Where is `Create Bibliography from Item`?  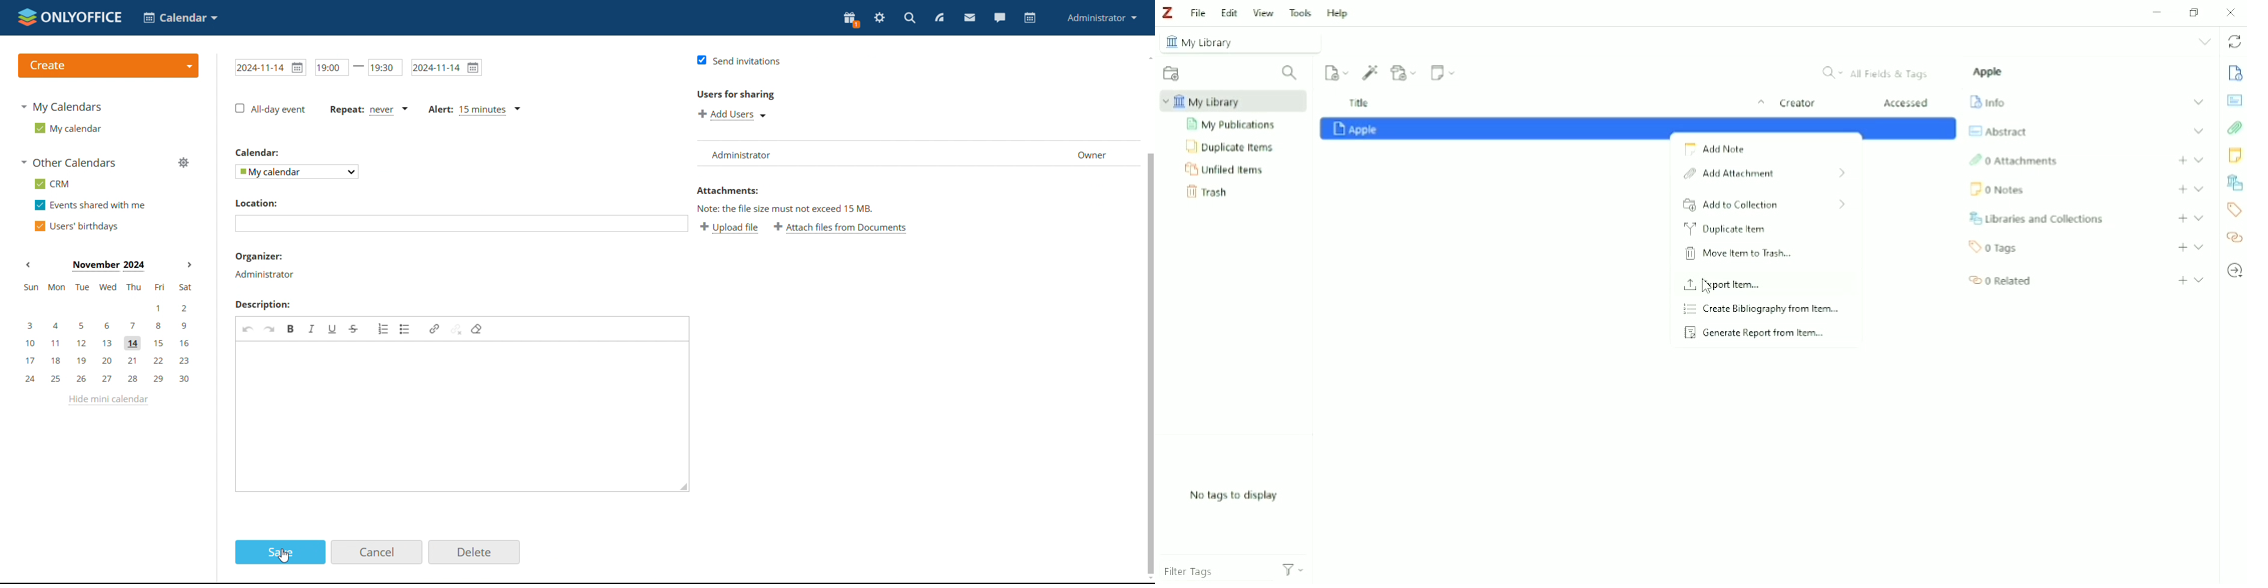
Create Bibliography from Item is located at coordinates (1766, 310).